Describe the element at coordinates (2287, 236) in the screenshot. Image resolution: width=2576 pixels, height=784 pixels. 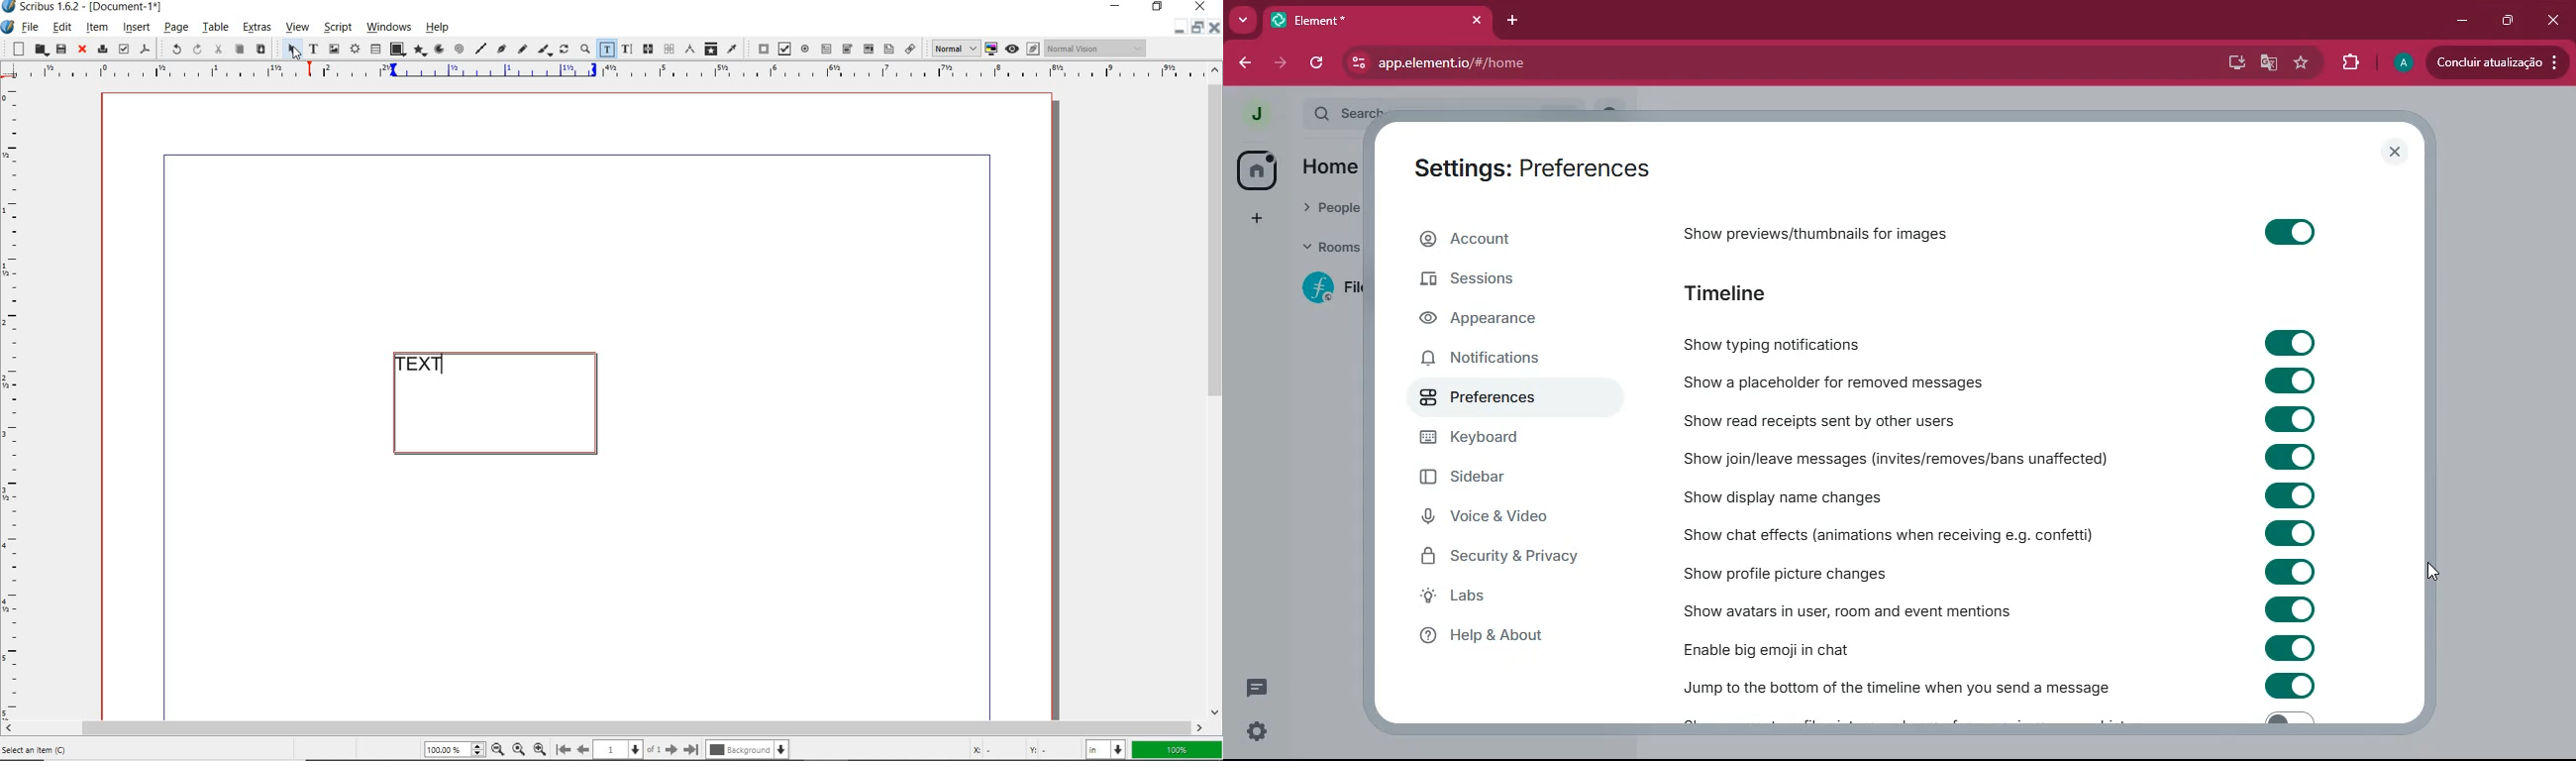
I see `toggle on ` at that location.